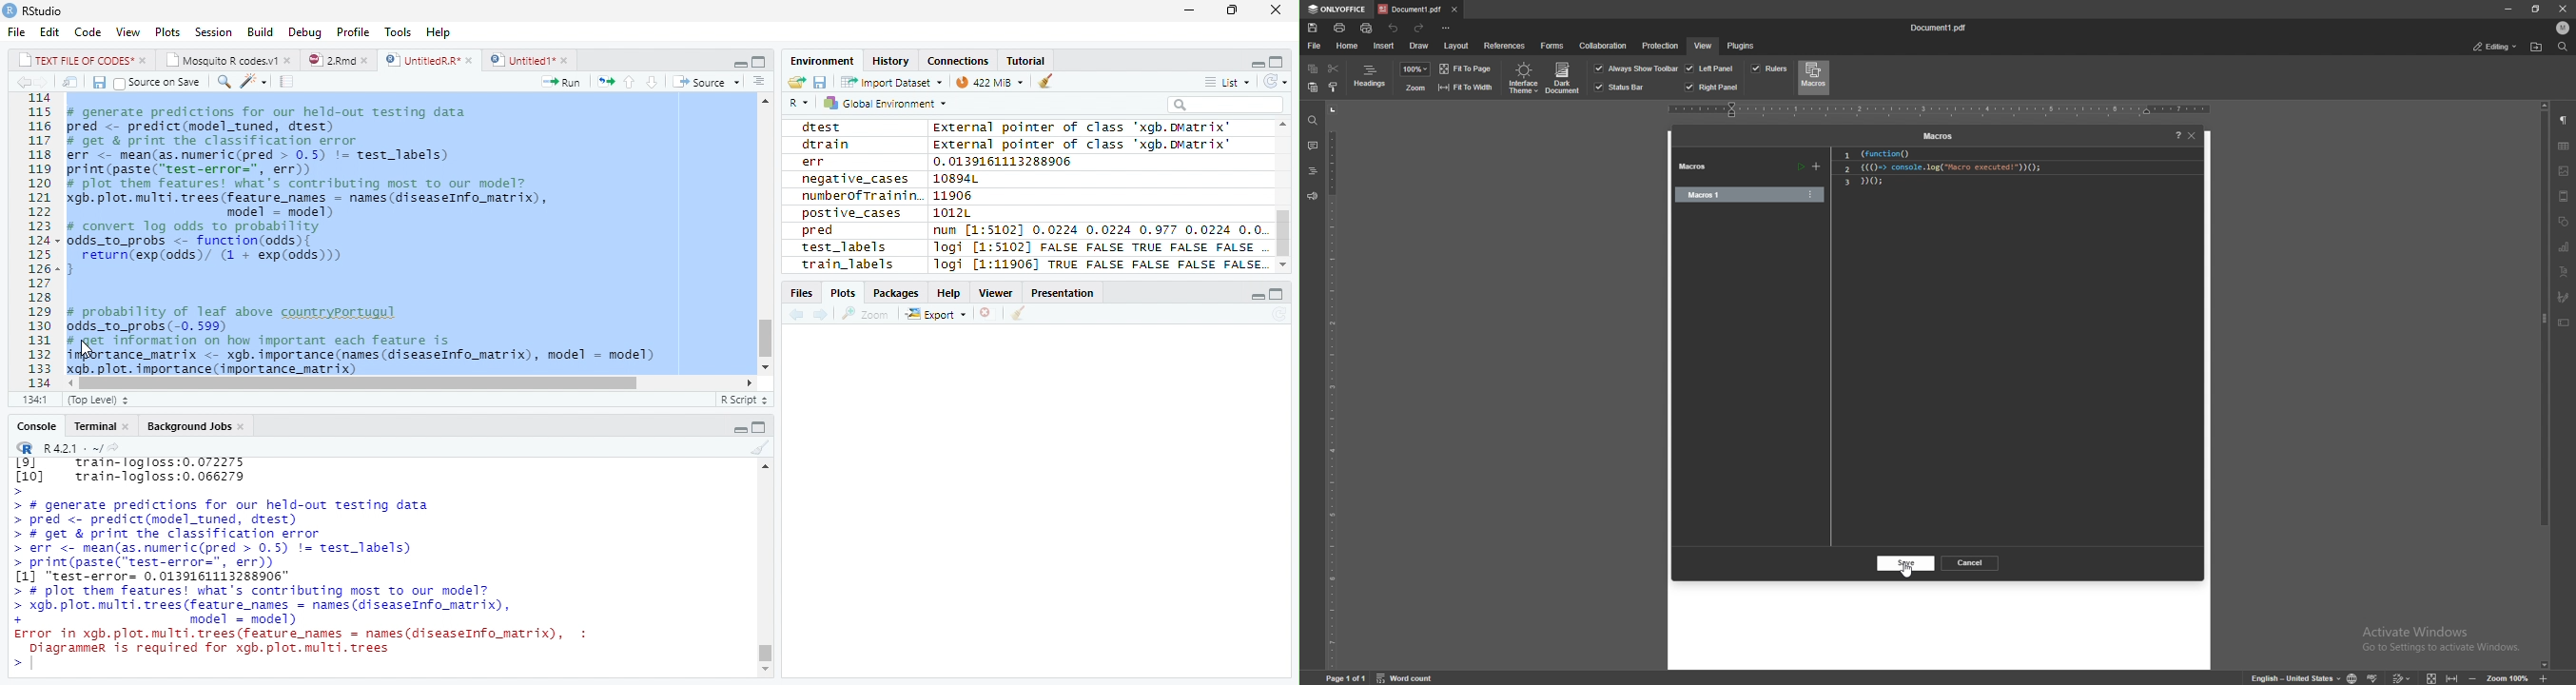  I want to click on Run, so click(562, 81).